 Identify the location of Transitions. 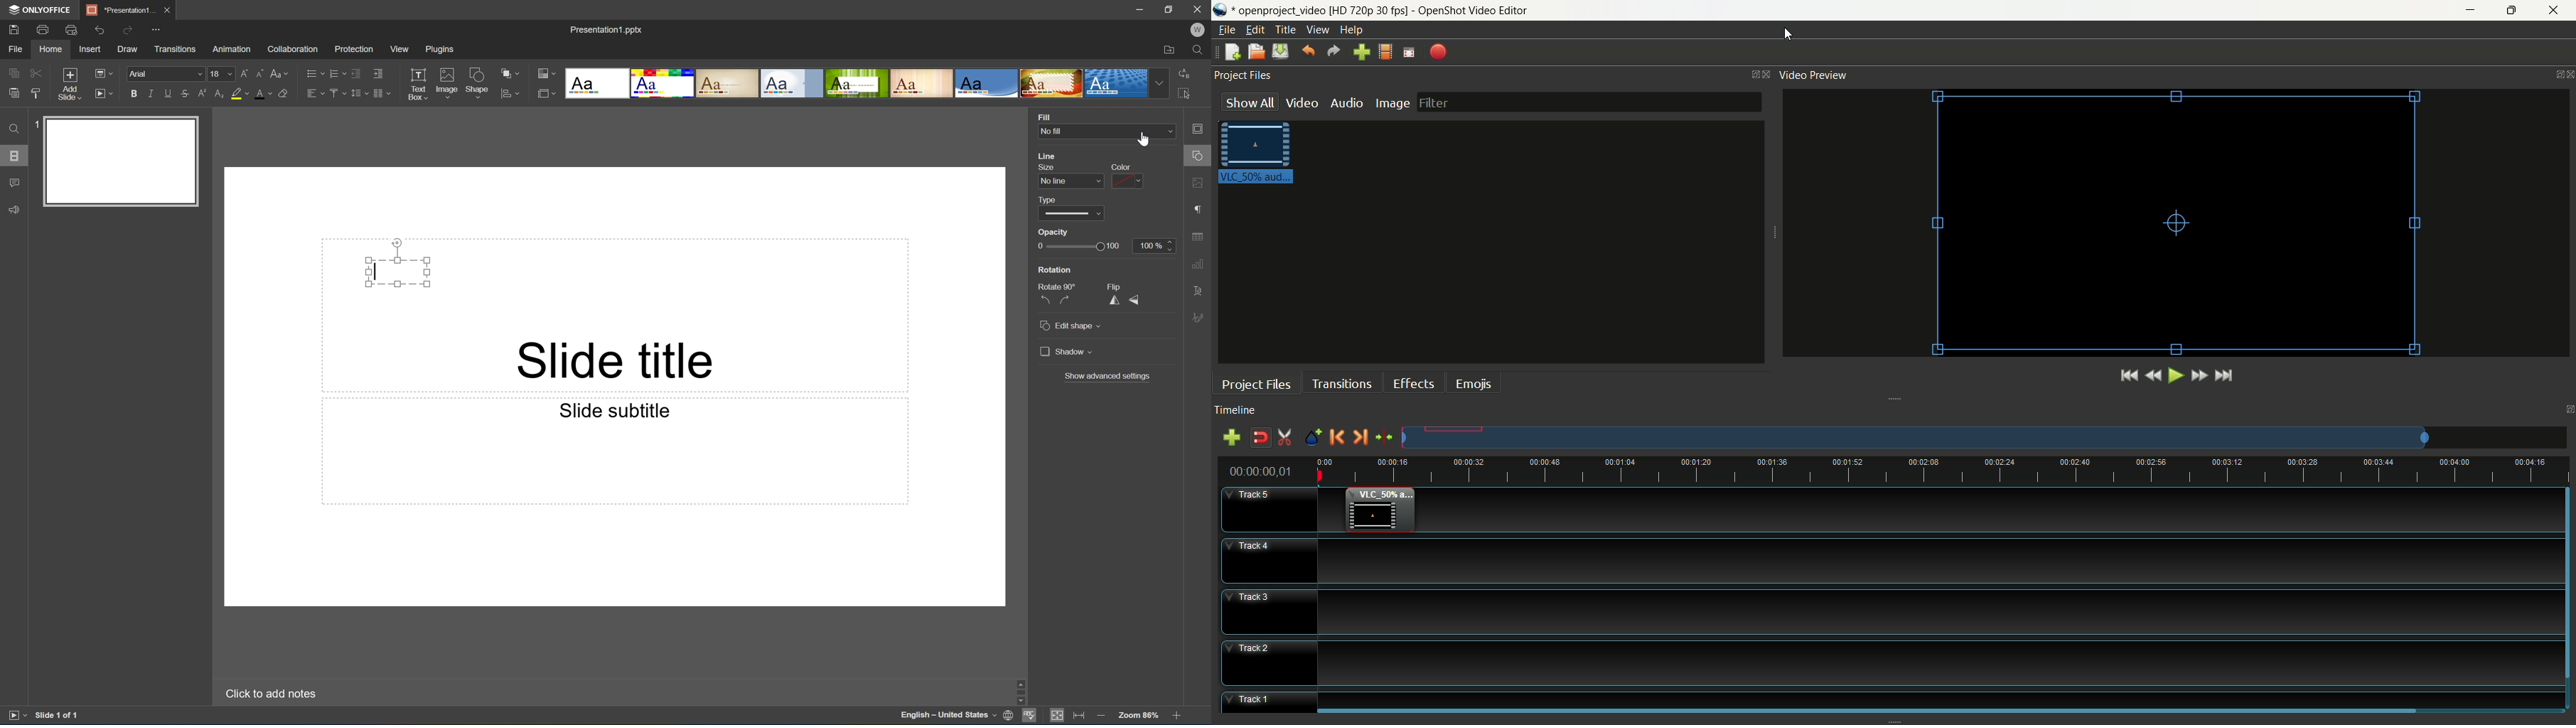
(174, 48).